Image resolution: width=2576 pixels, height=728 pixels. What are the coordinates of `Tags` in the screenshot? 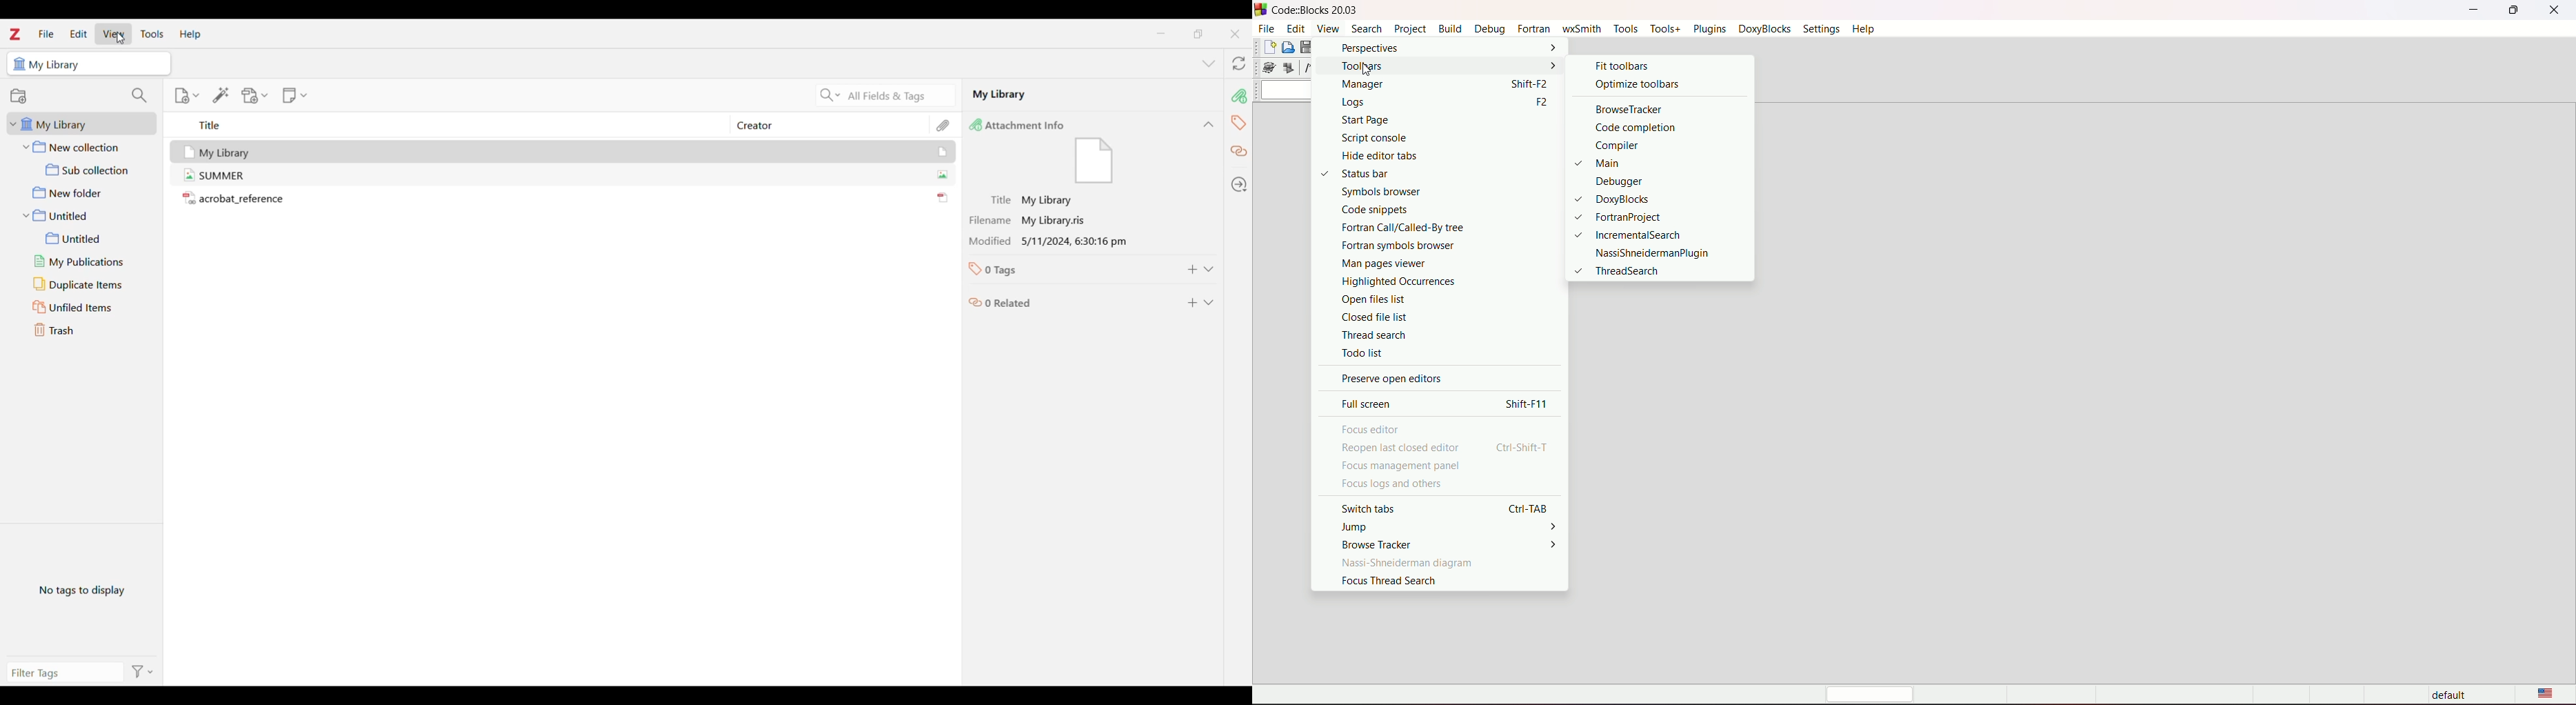 It's located at (1238, 122).